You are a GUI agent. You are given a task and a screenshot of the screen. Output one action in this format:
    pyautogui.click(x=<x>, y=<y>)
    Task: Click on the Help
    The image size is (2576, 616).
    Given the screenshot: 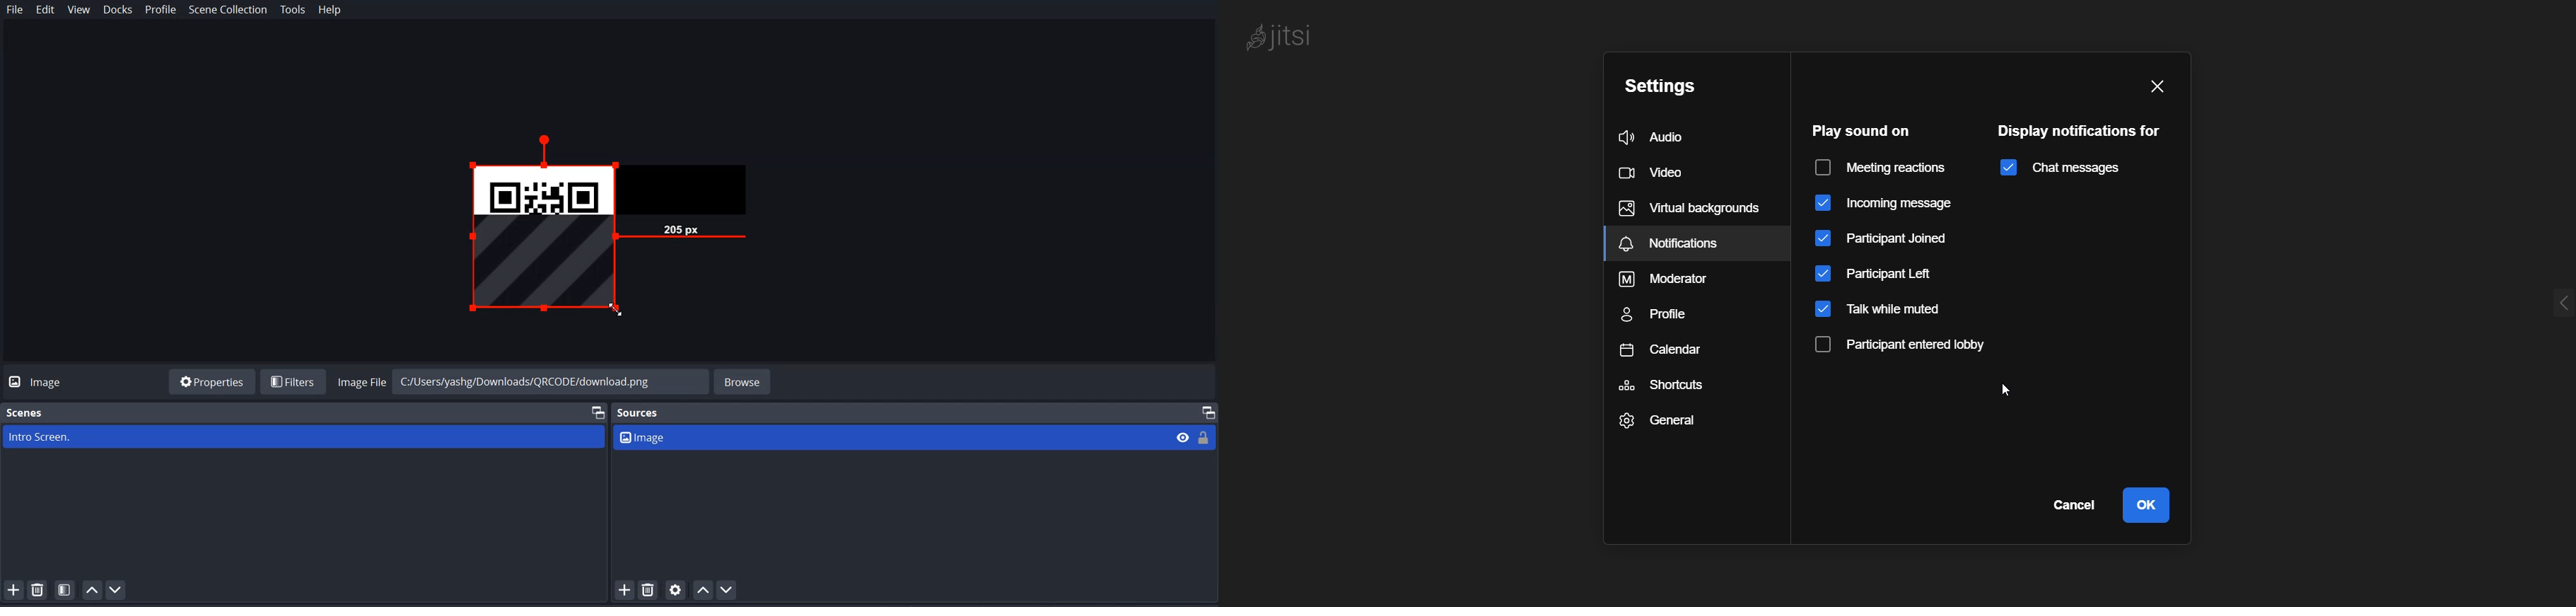 What is the action you would take?
    pyautogui.click(x=330, y=10)
    